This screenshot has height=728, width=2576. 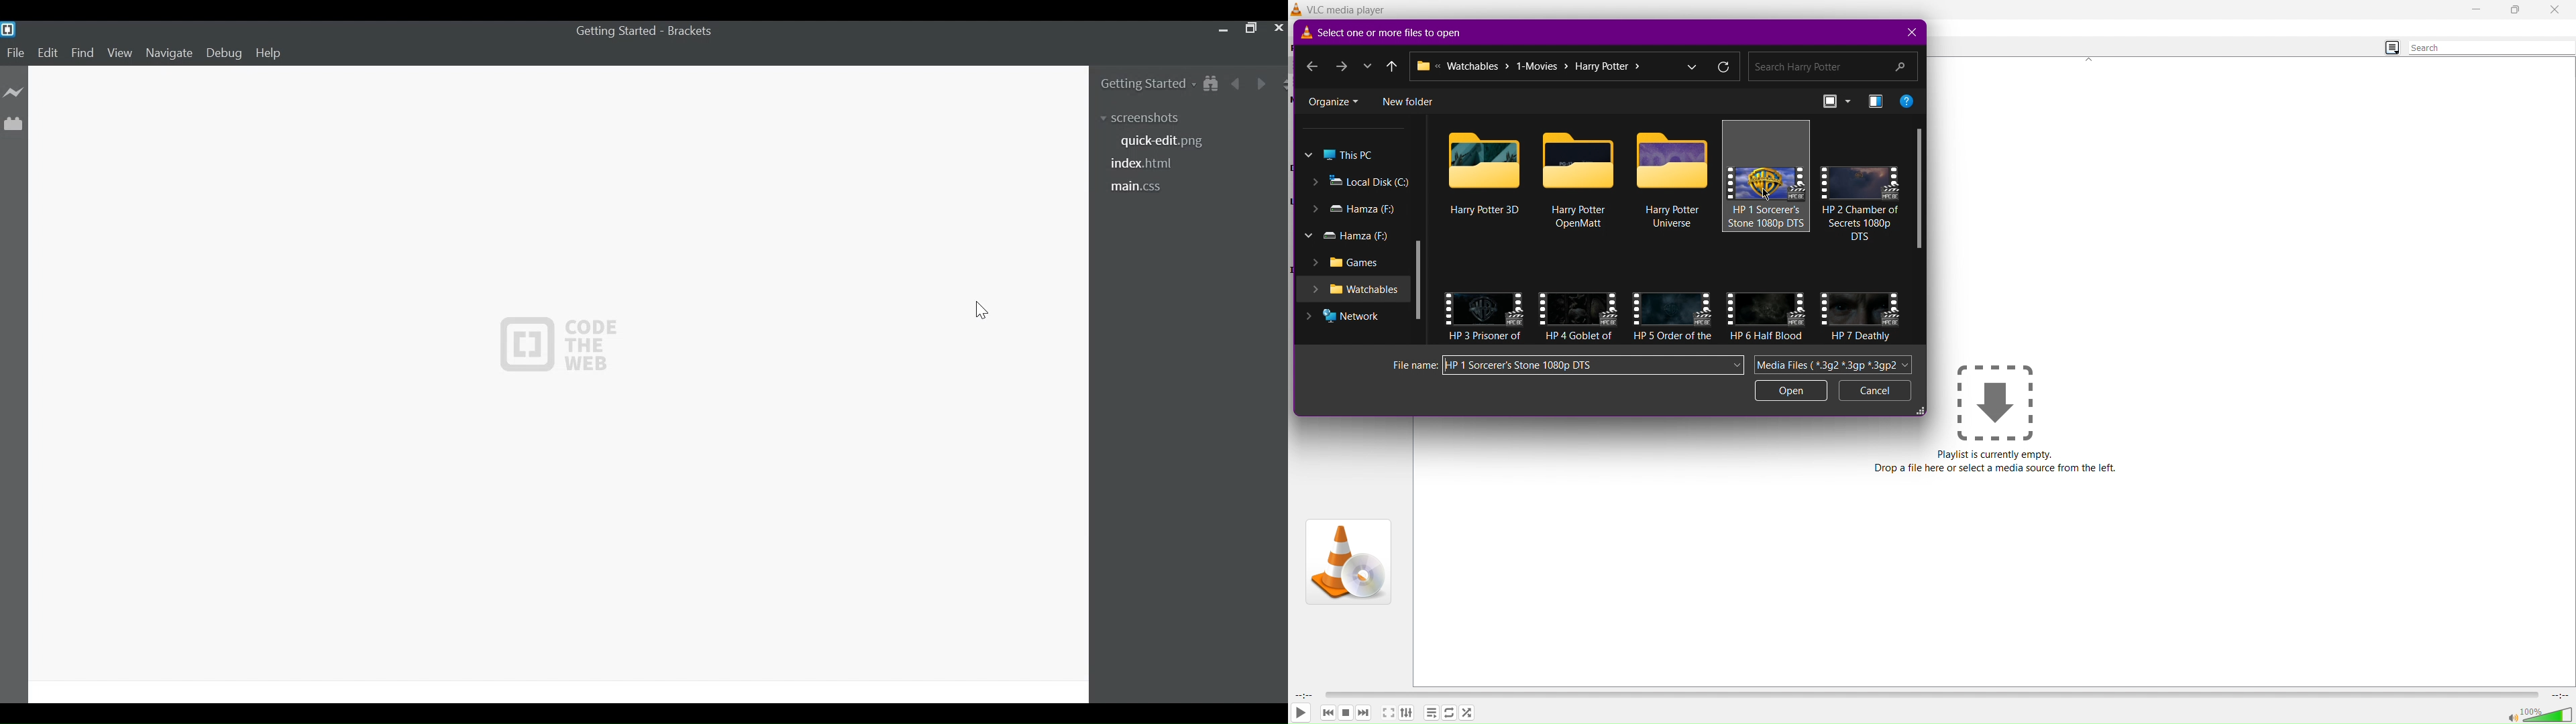 I want to click on spend time, so click(x=1301, y=695).